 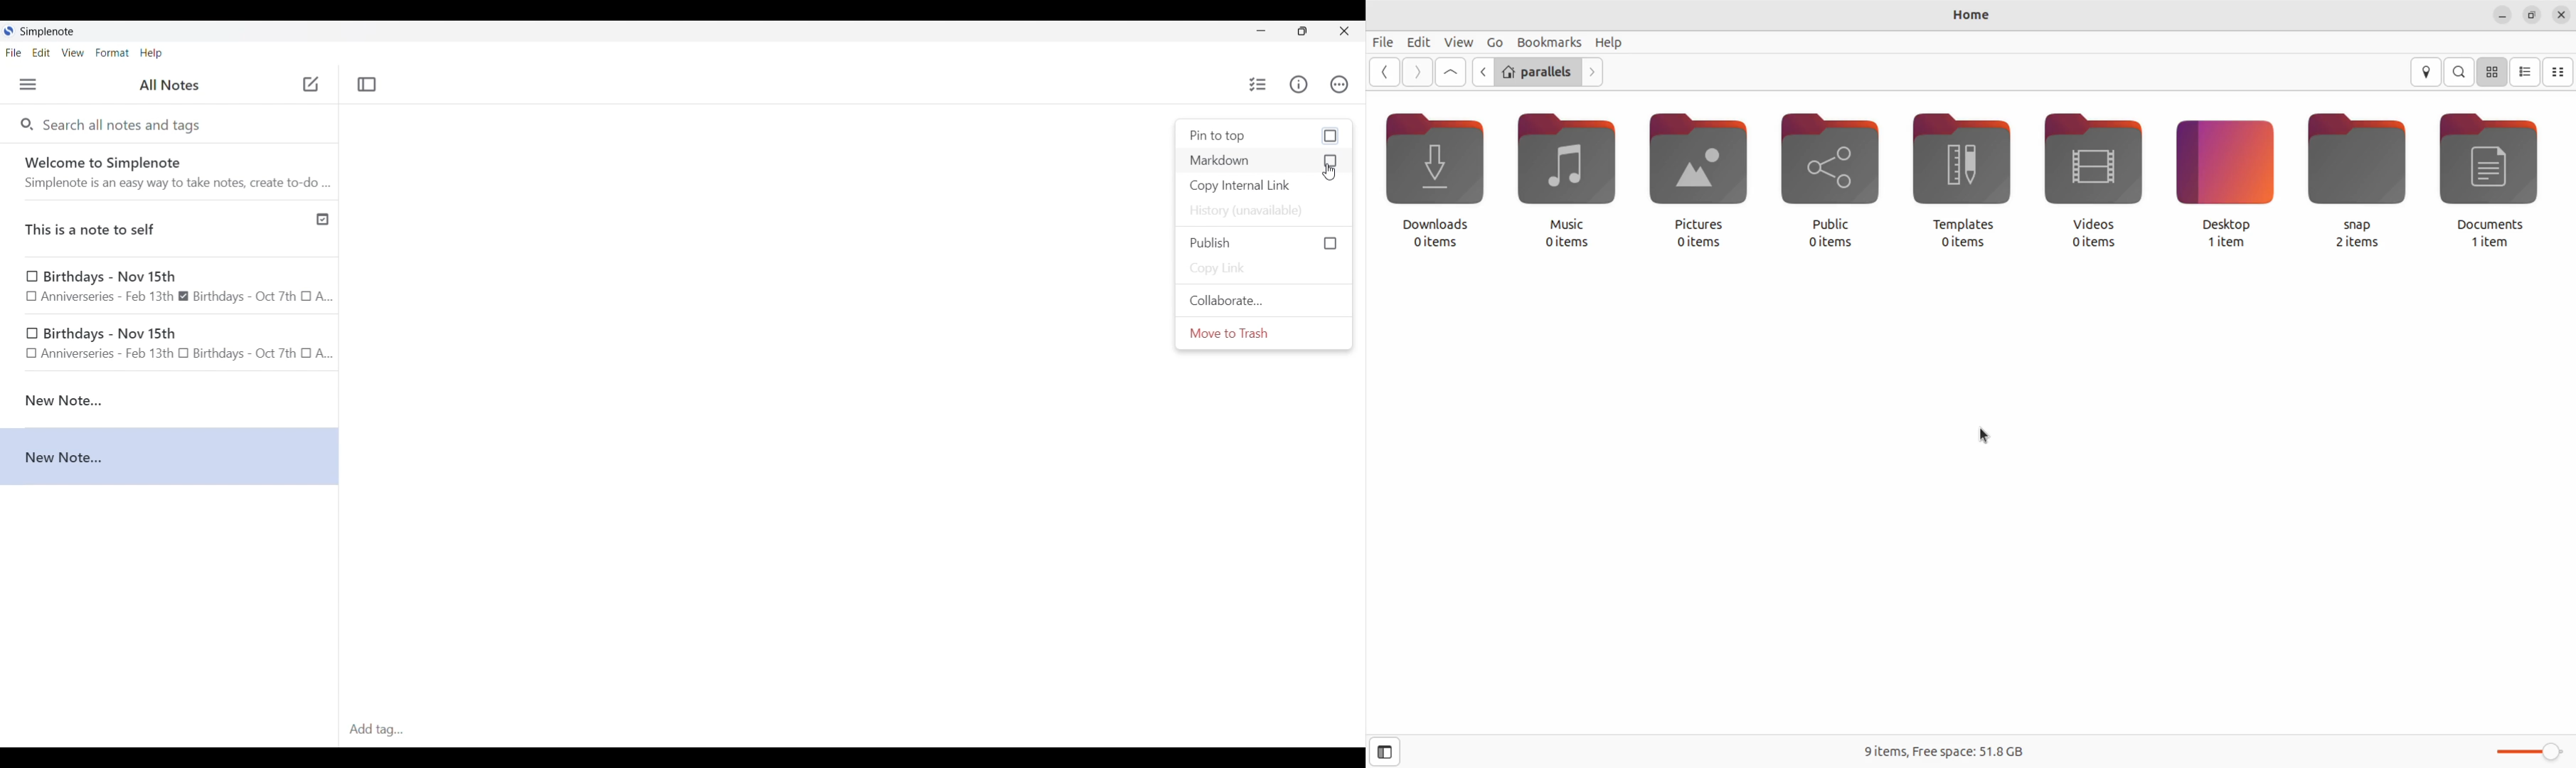 What do you see at coordinates (852, 730) in the screenshot?
I see `Click to type in tags` at bounding box center [852, 730].